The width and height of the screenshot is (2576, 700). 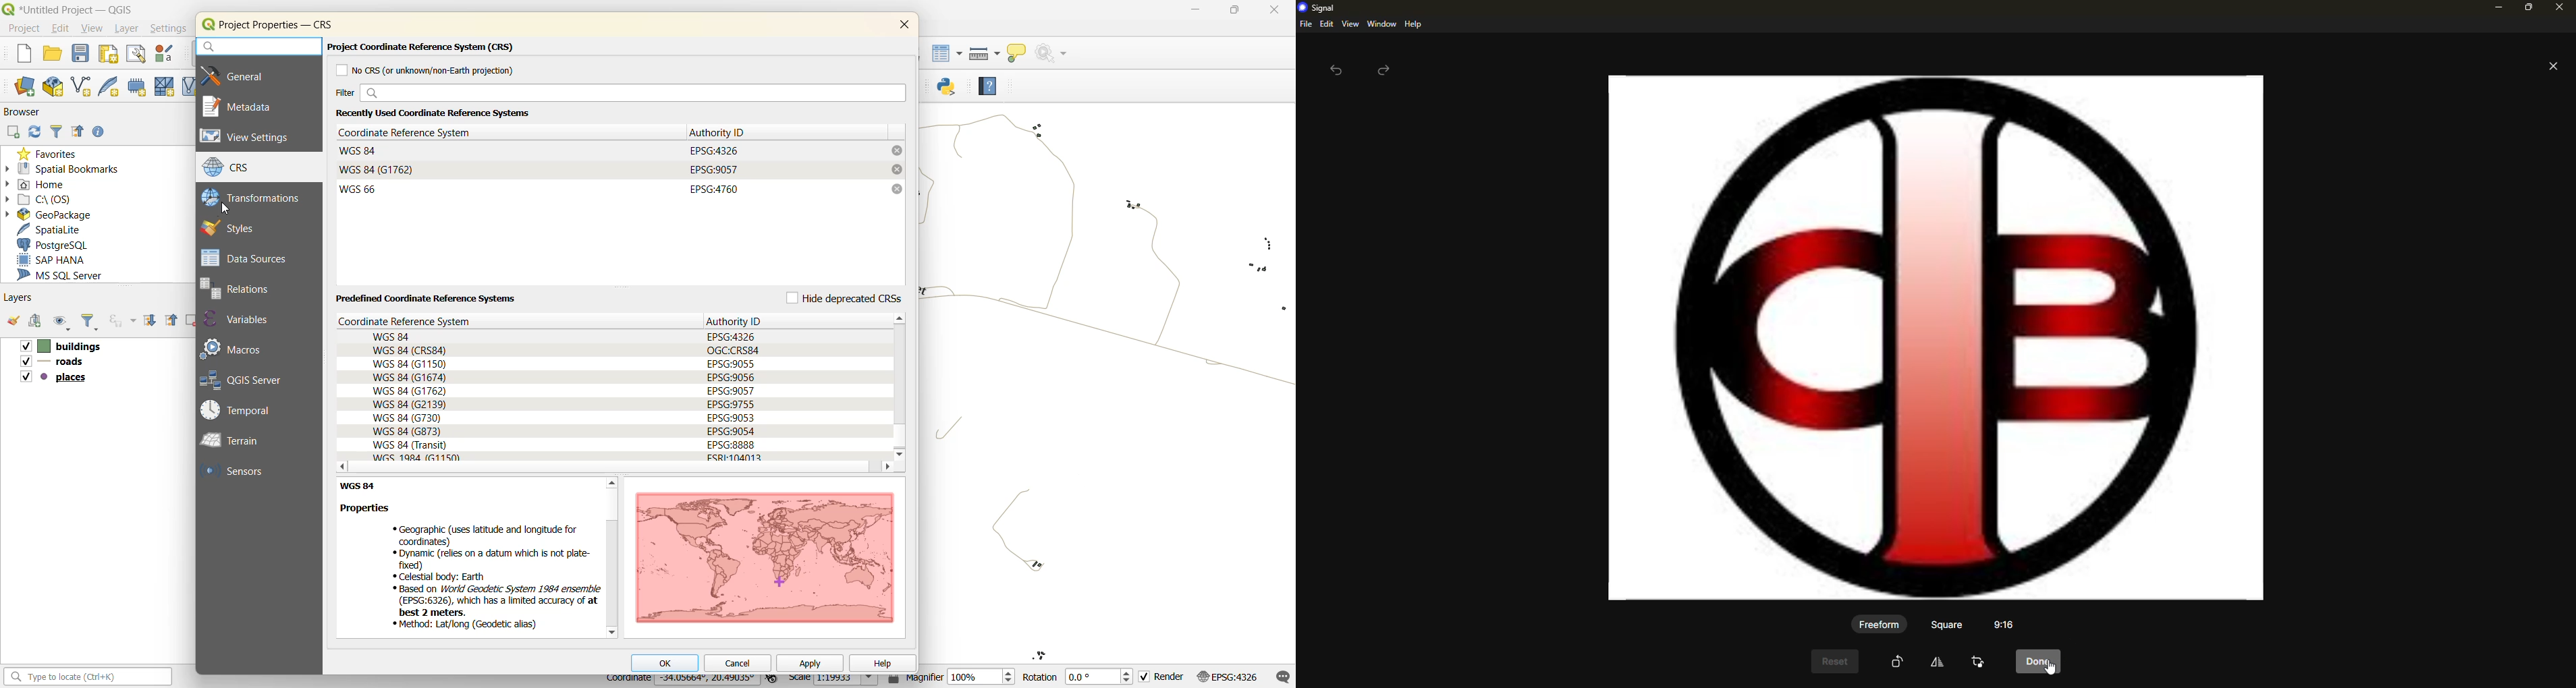 What do you see at coordinates (246, 75) in the screenshot?
I see `general` at bounding box center [246, 75].